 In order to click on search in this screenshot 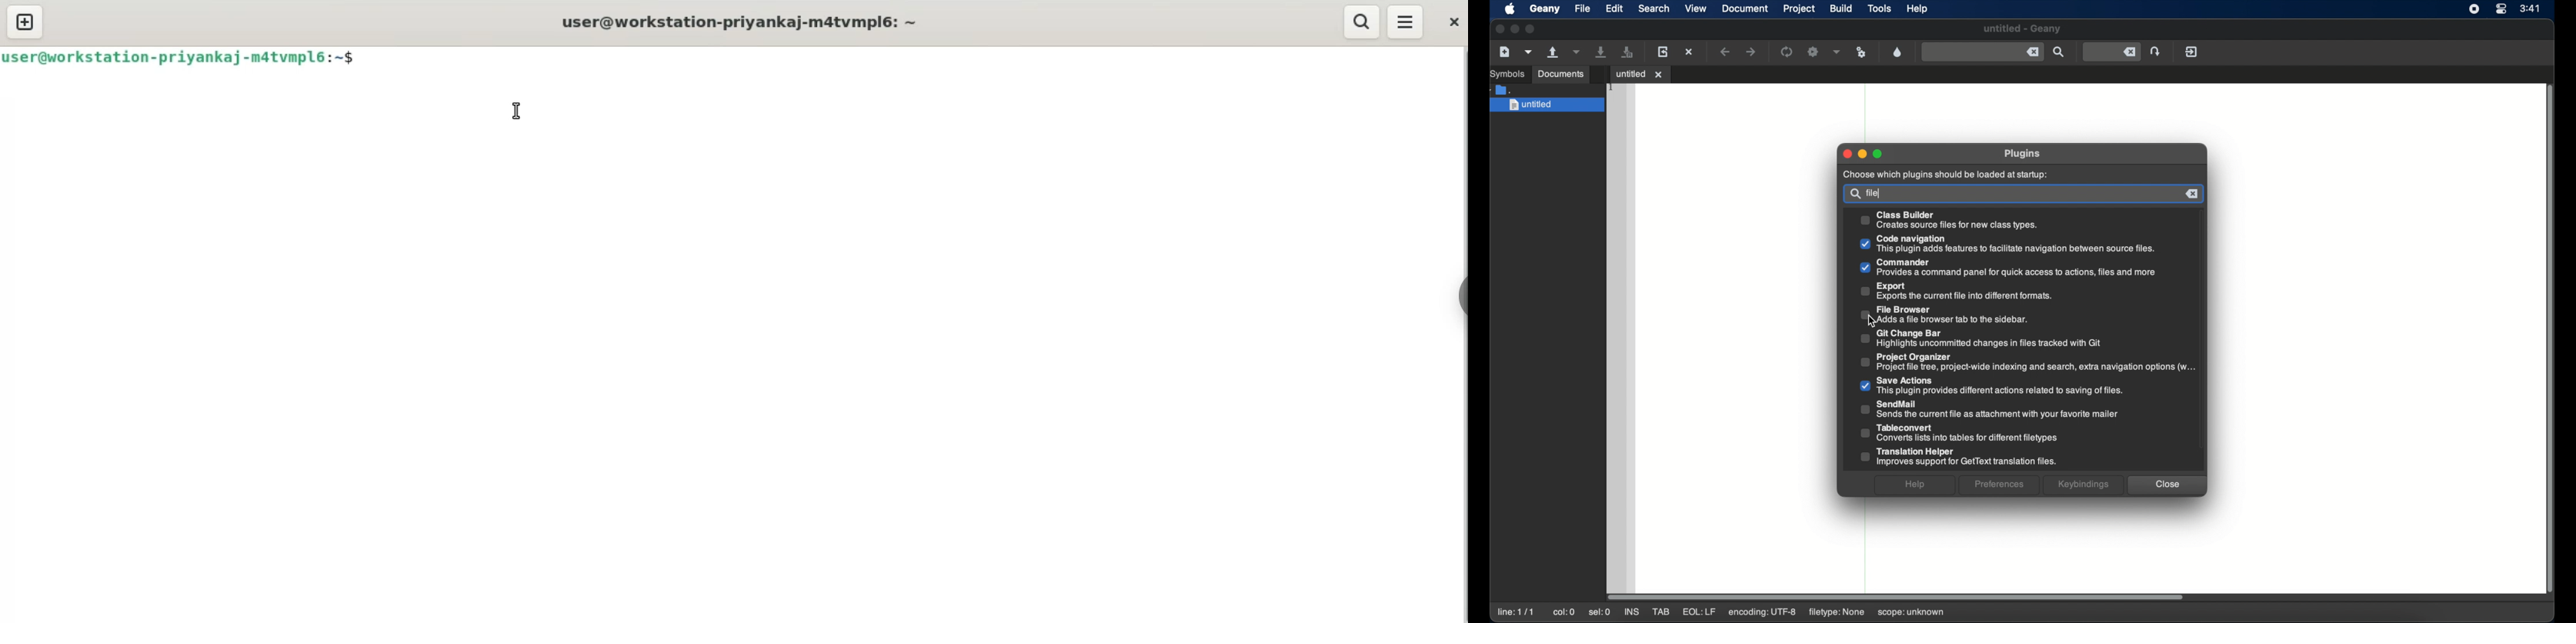, I will do `click(1654, 9)`.